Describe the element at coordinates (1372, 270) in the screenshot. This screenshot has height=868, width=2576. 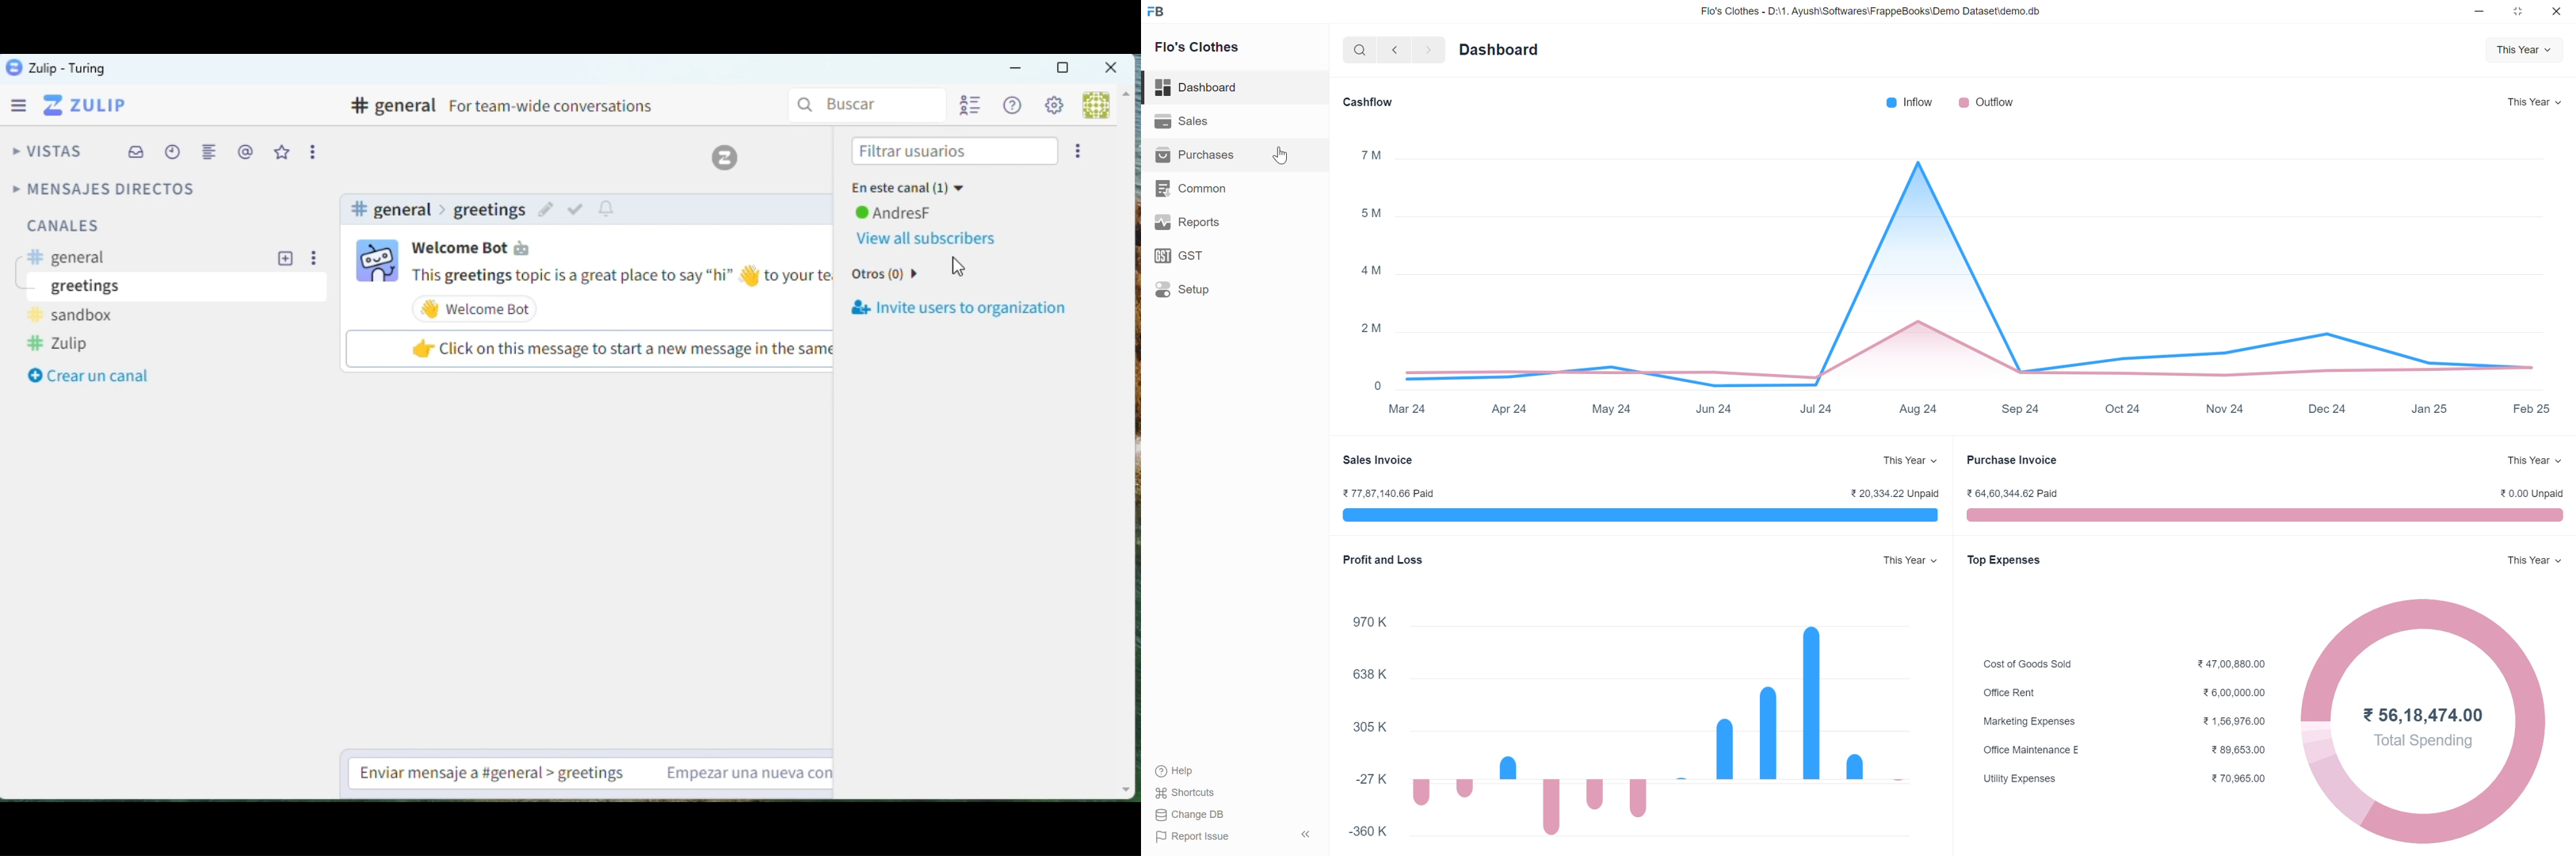
I see `4 M` at that location.